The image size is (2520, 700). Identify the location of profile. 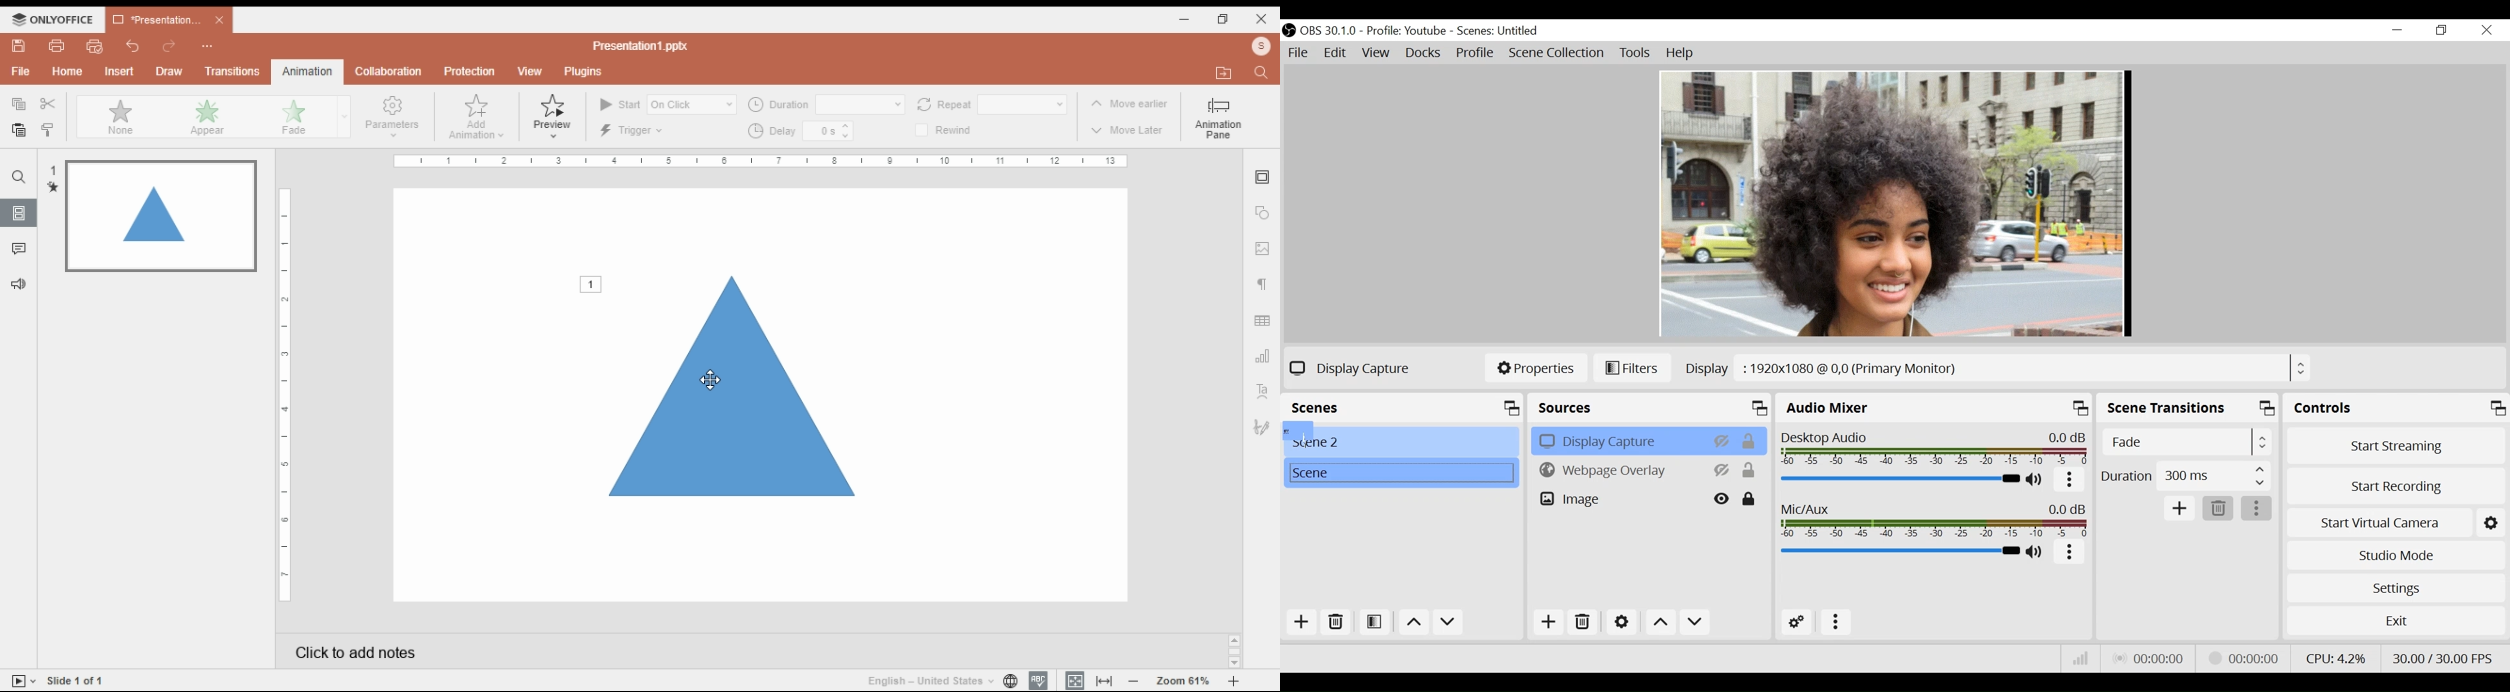
(1263, 46).